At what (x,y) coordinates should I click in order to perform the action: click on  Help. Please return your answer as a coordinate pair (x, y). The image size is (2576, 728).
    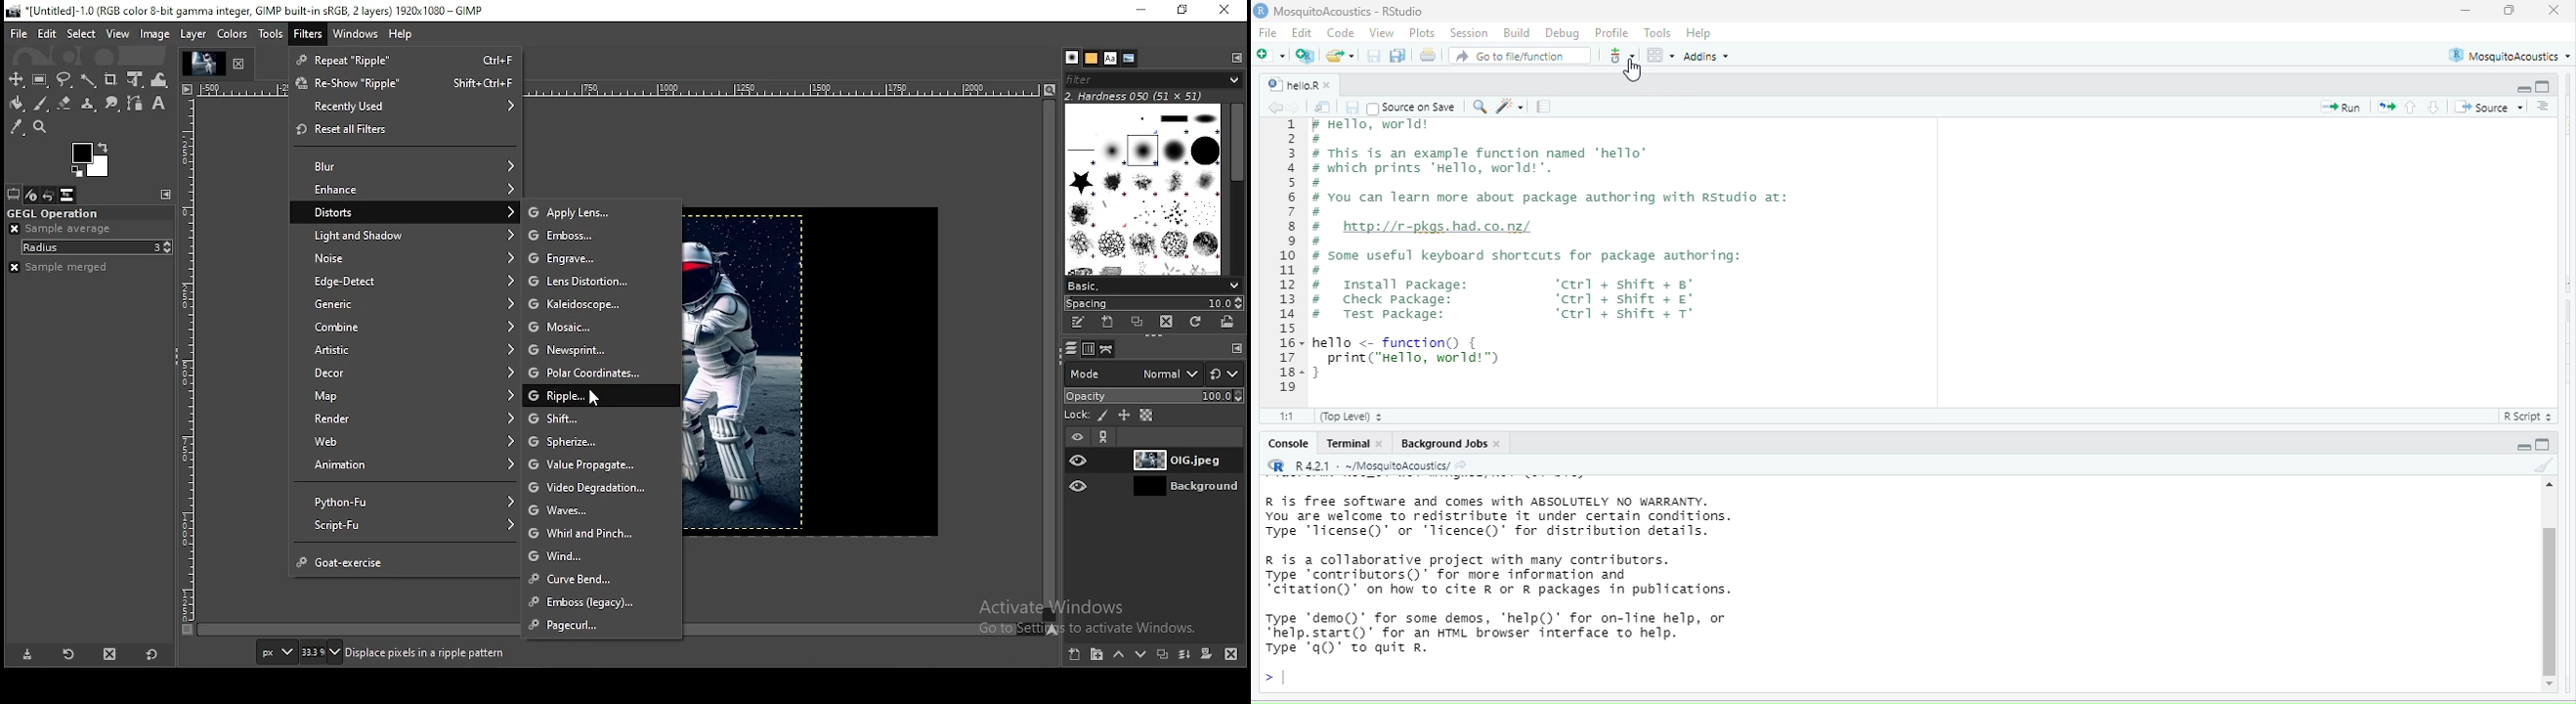
    Looking at the image, I should click on (1701, 33).